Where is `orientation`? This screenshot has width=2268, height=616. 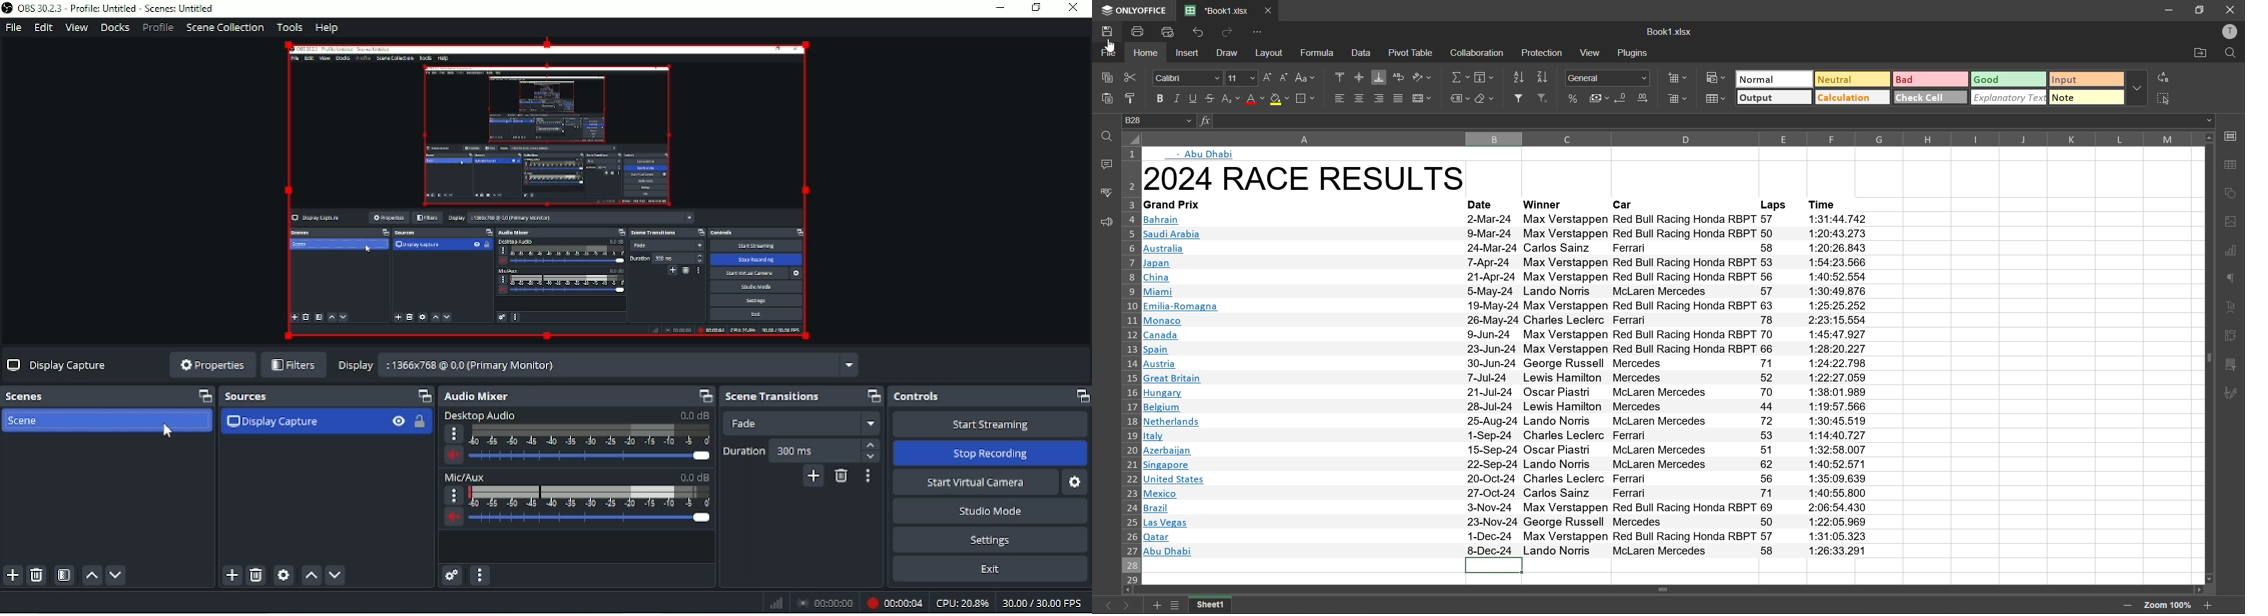
orientation is located at coordinates (1423, 77).